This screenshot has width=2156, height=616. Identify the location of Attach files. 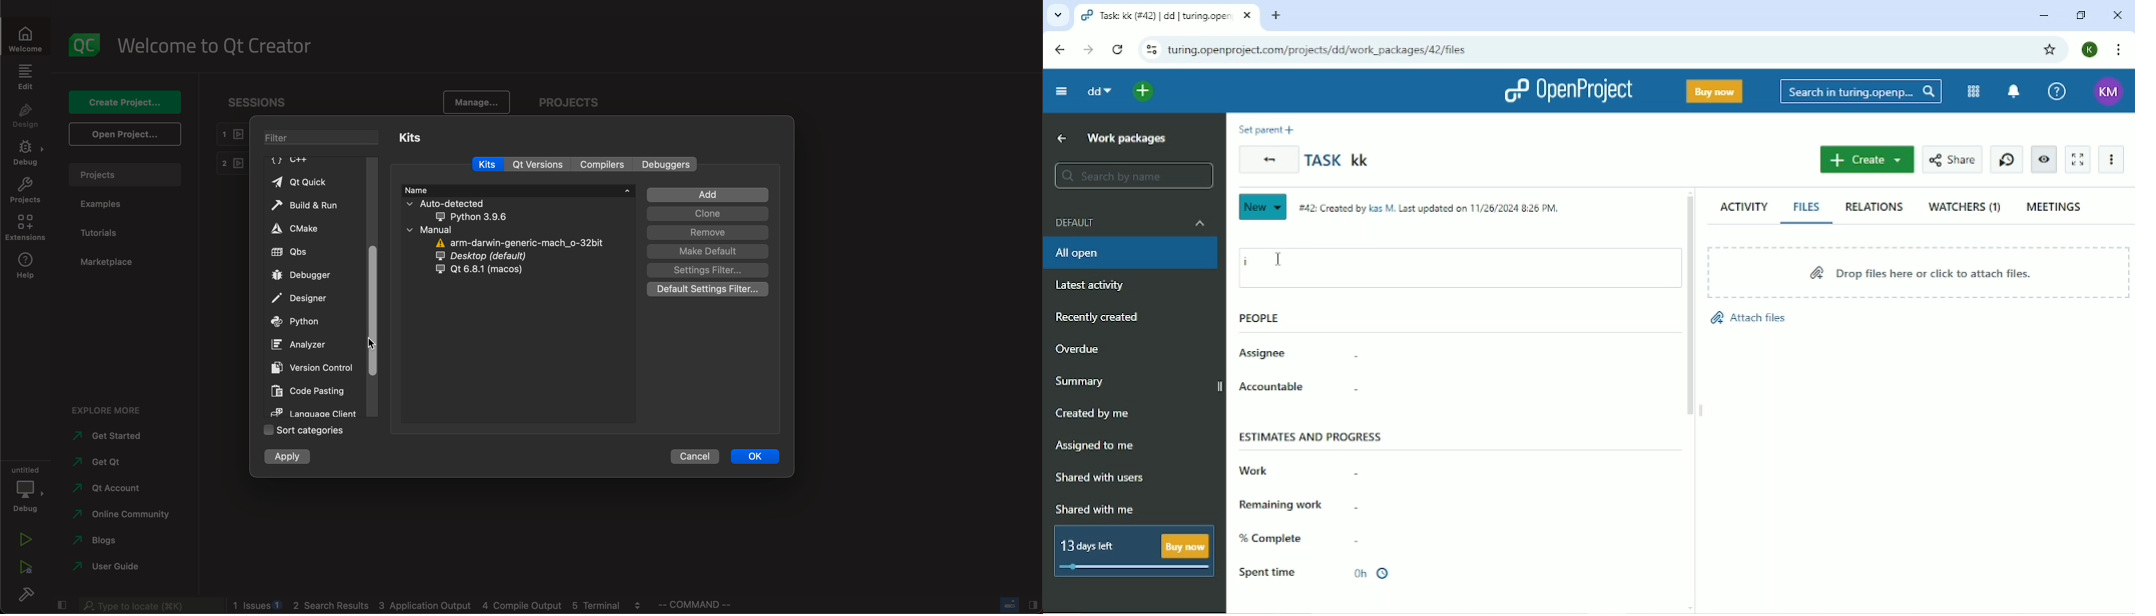
(1752, 319).